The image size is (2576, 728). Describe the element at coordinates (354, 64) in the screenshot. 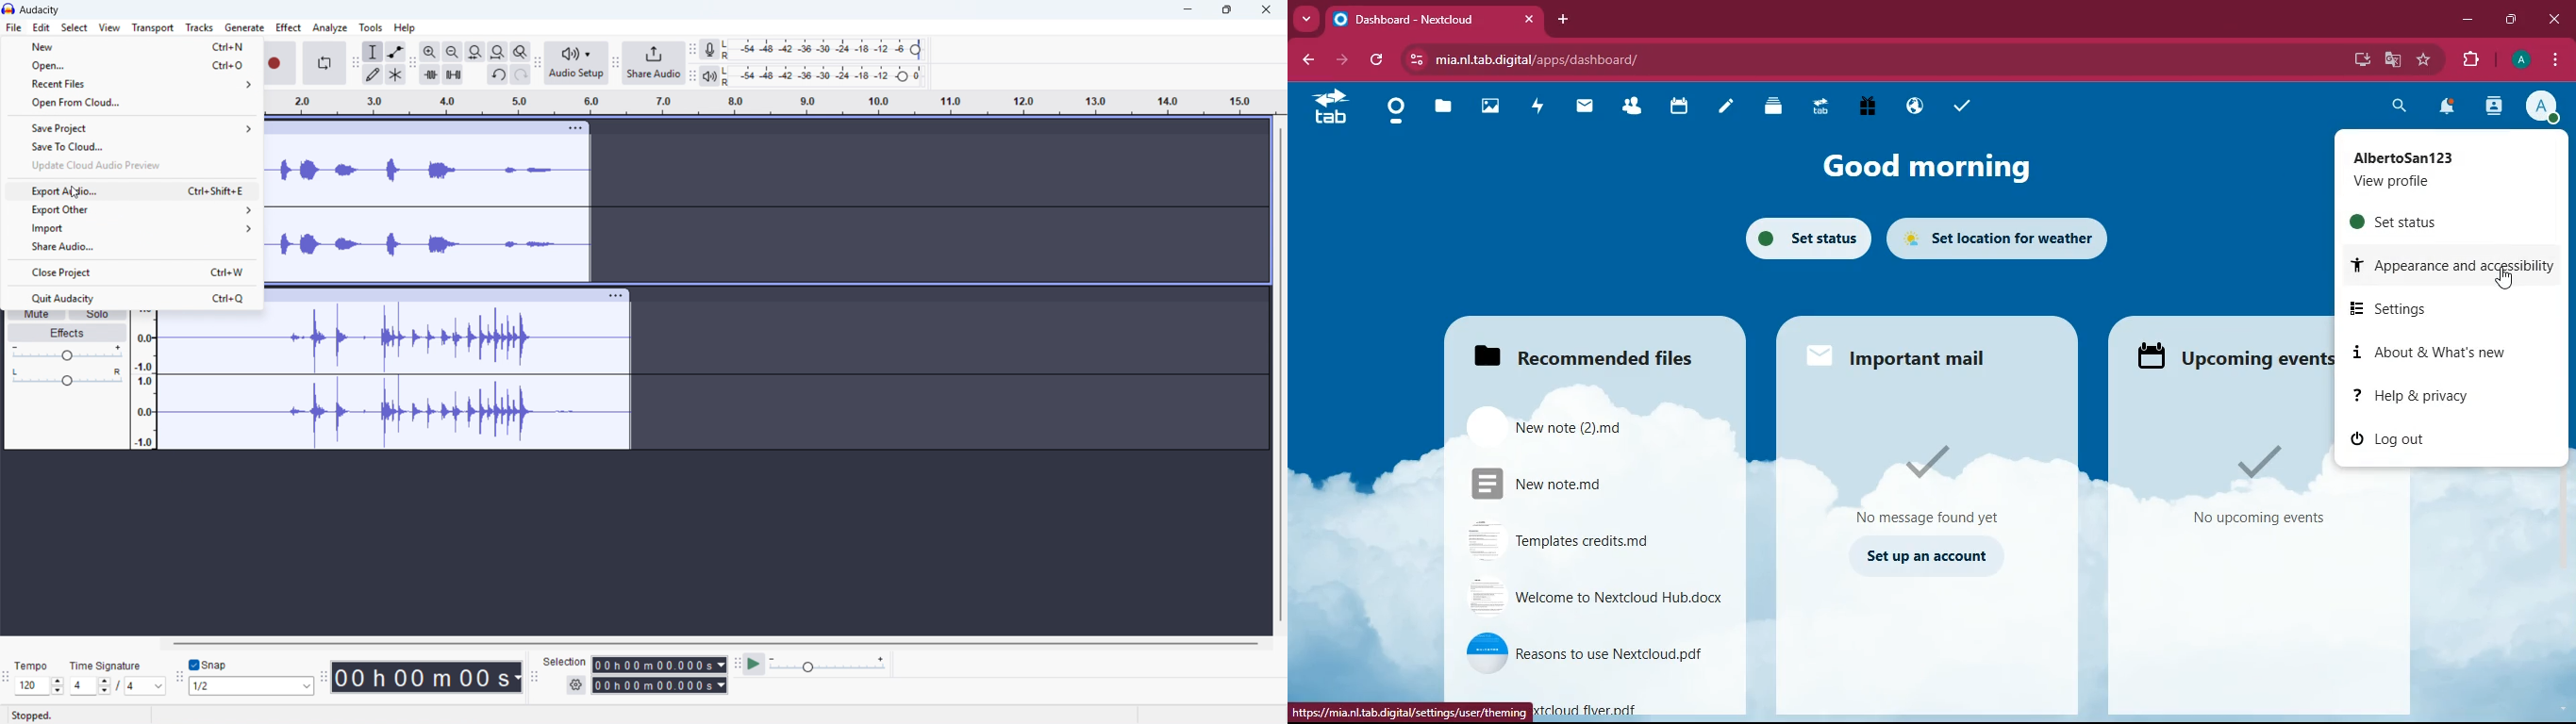

I see `Edit toolbar ` at that location.